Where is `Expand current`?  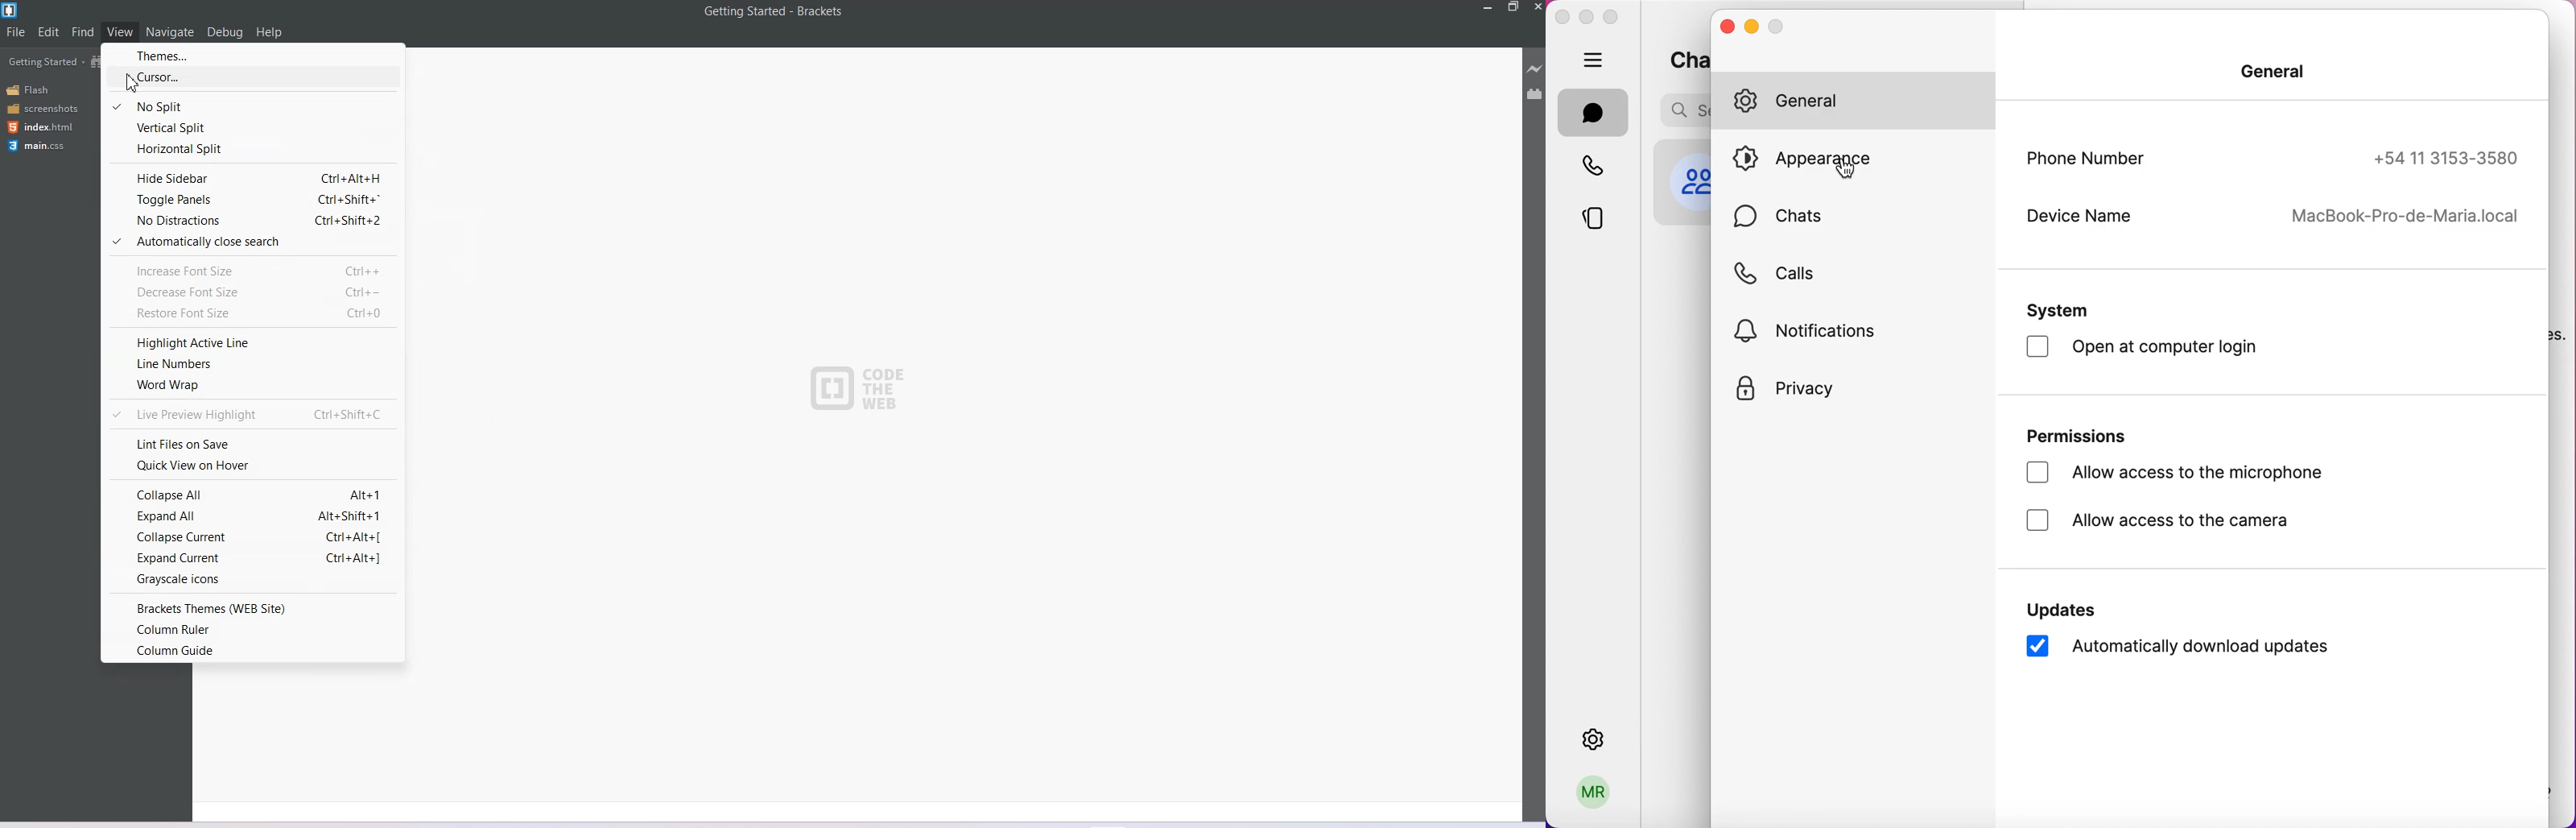
Expand current is located at coordinates (251, 557).